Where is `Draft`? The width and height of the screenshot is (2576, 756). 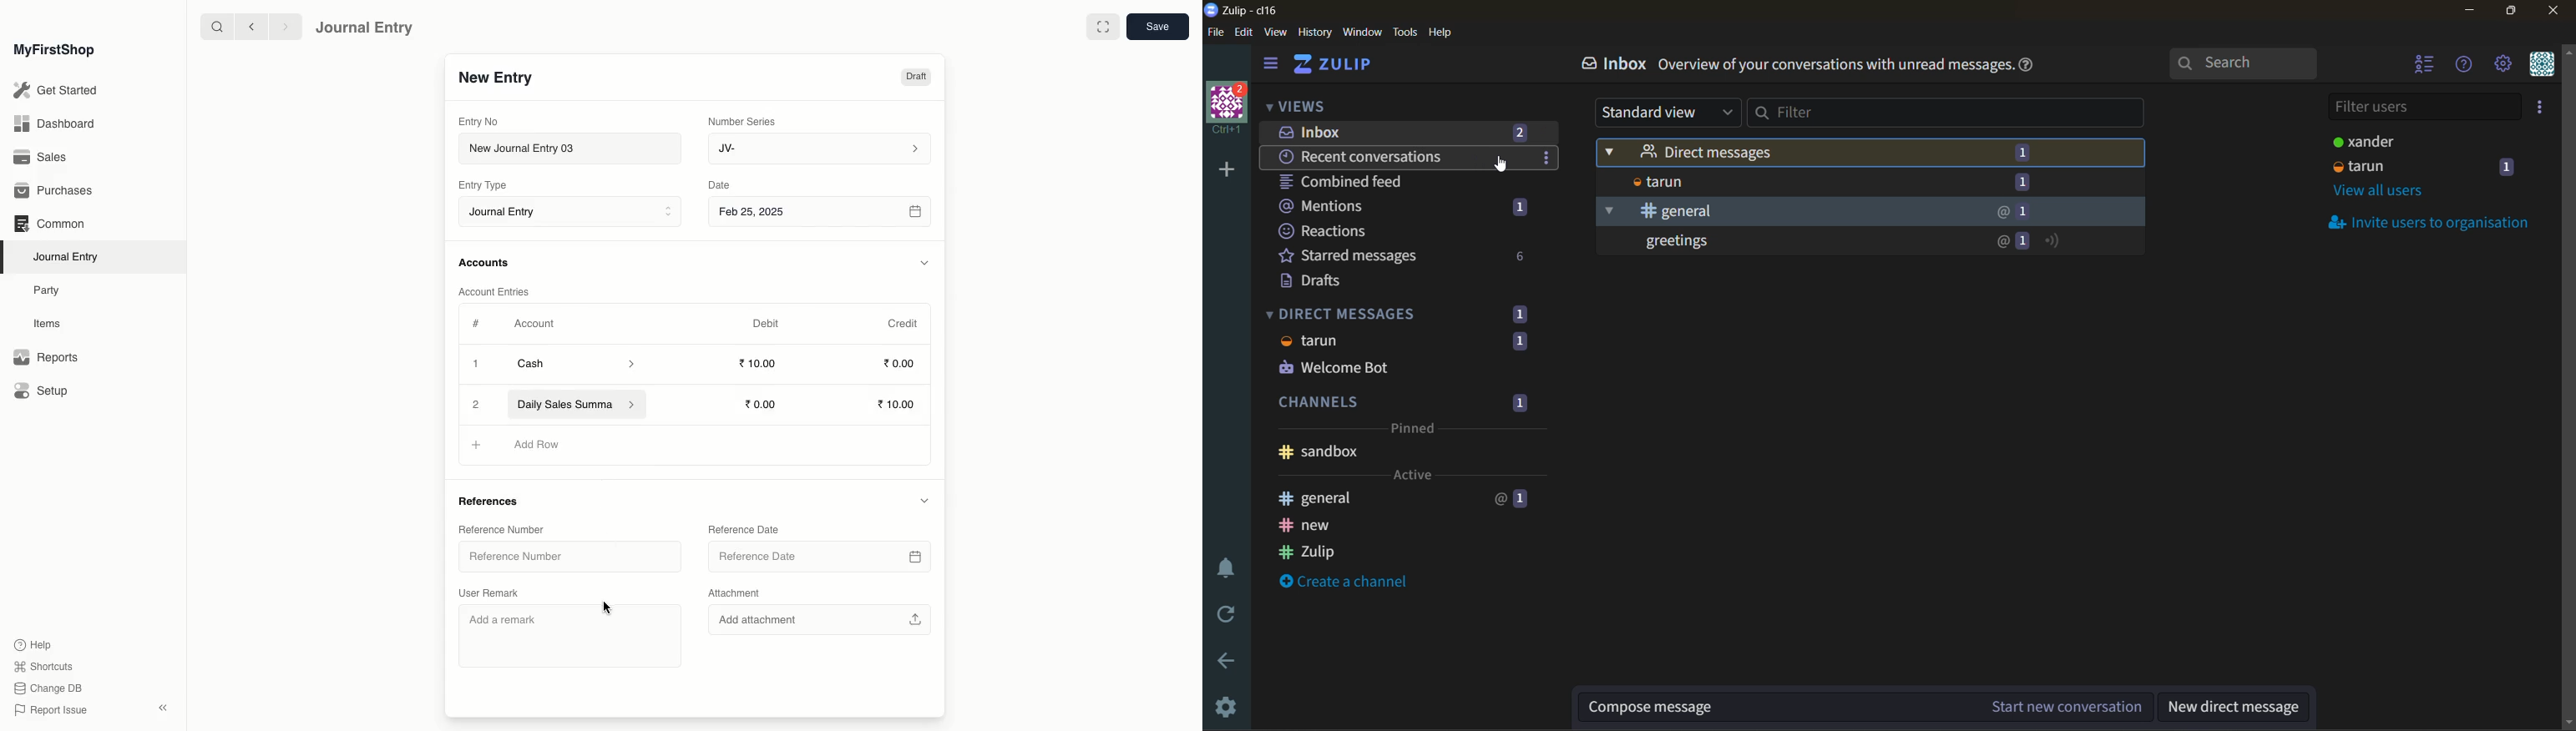
Draft is located at coordinates (915, 78).